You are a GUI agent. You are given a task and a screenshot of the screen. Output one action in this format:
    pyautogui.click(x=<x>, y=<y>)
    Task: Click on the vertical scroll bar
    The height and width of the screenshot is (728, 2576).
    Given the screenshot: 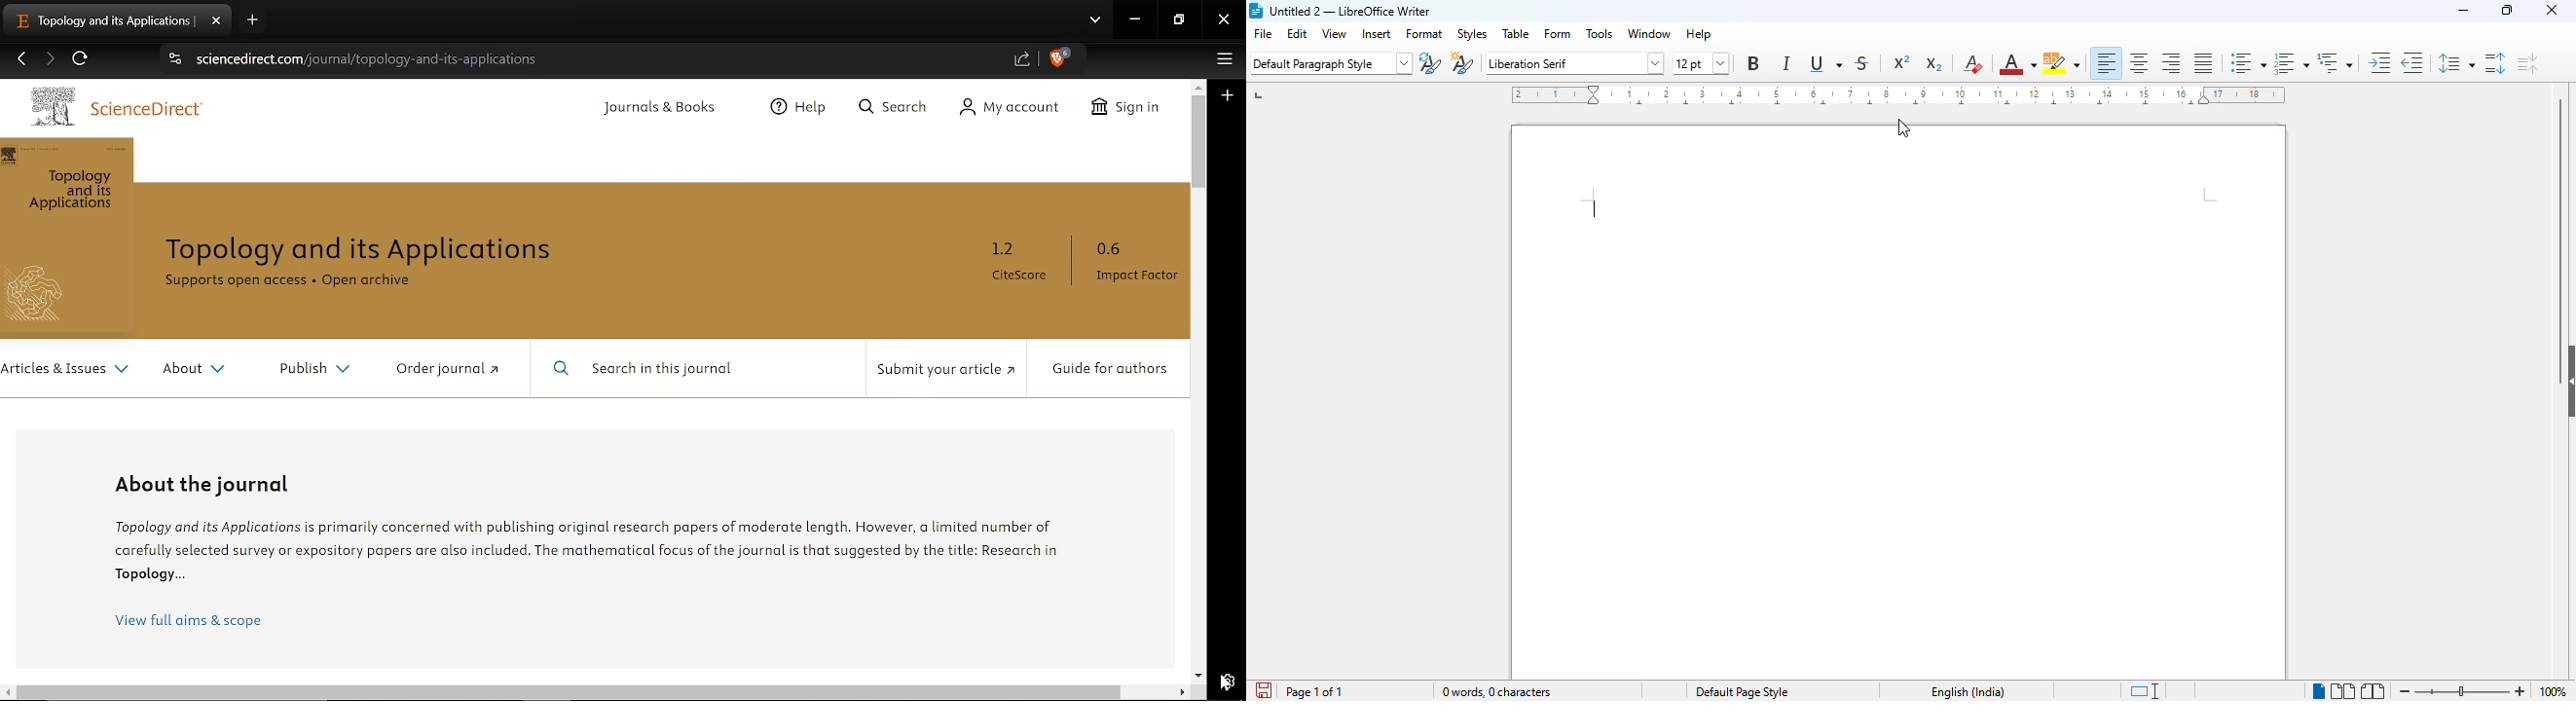 What is the action you would take?
    pyautogui.click(x=2559, y=216)
    